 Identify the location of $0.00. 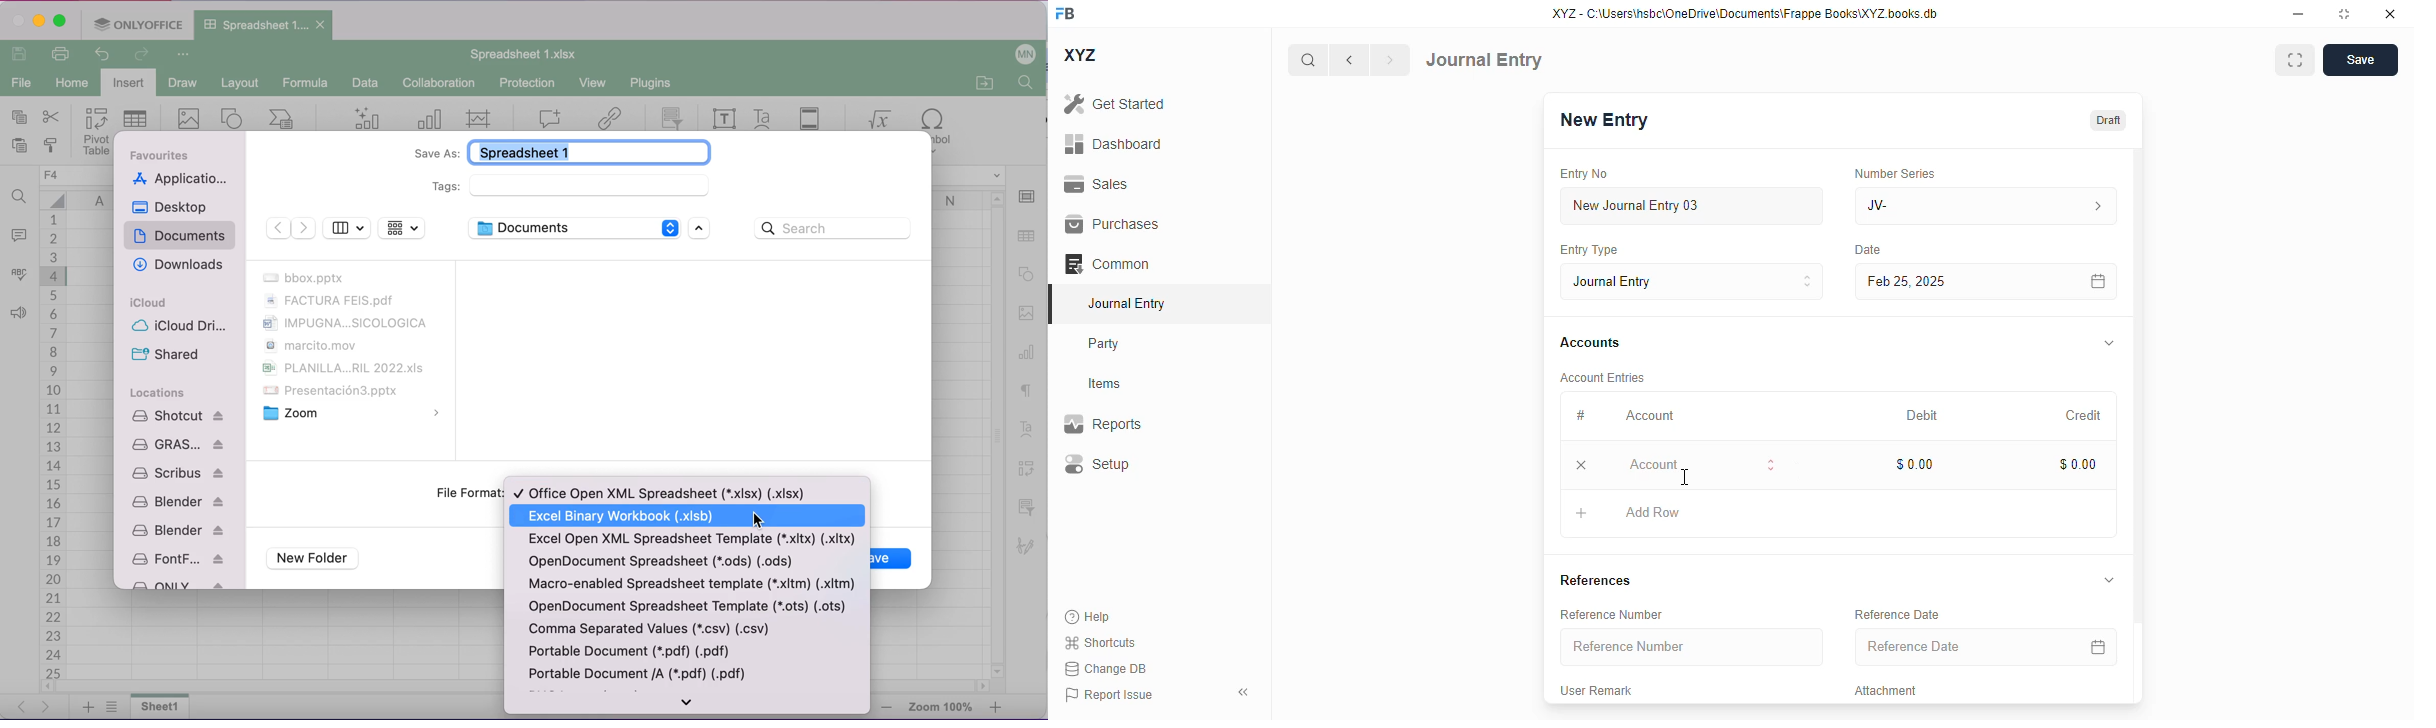
(1916, 464).